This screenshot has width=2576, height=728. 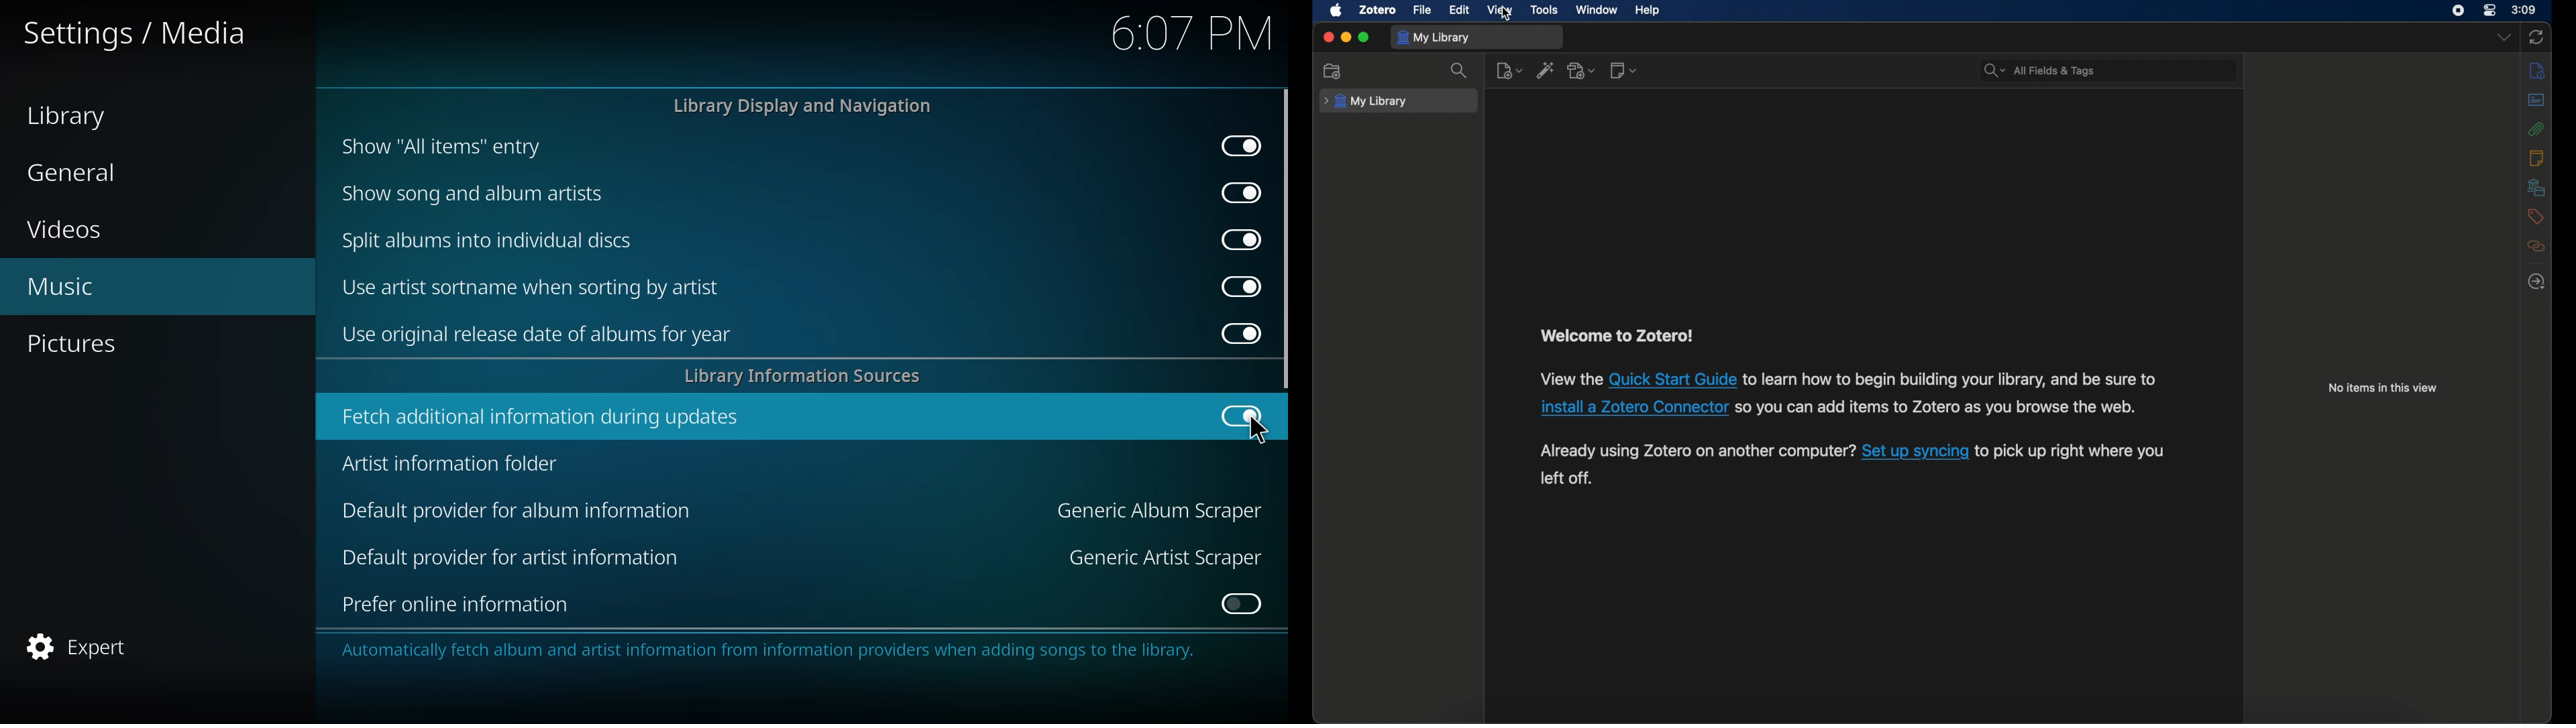 I want to click on settings media, so click(x=140, y=40).